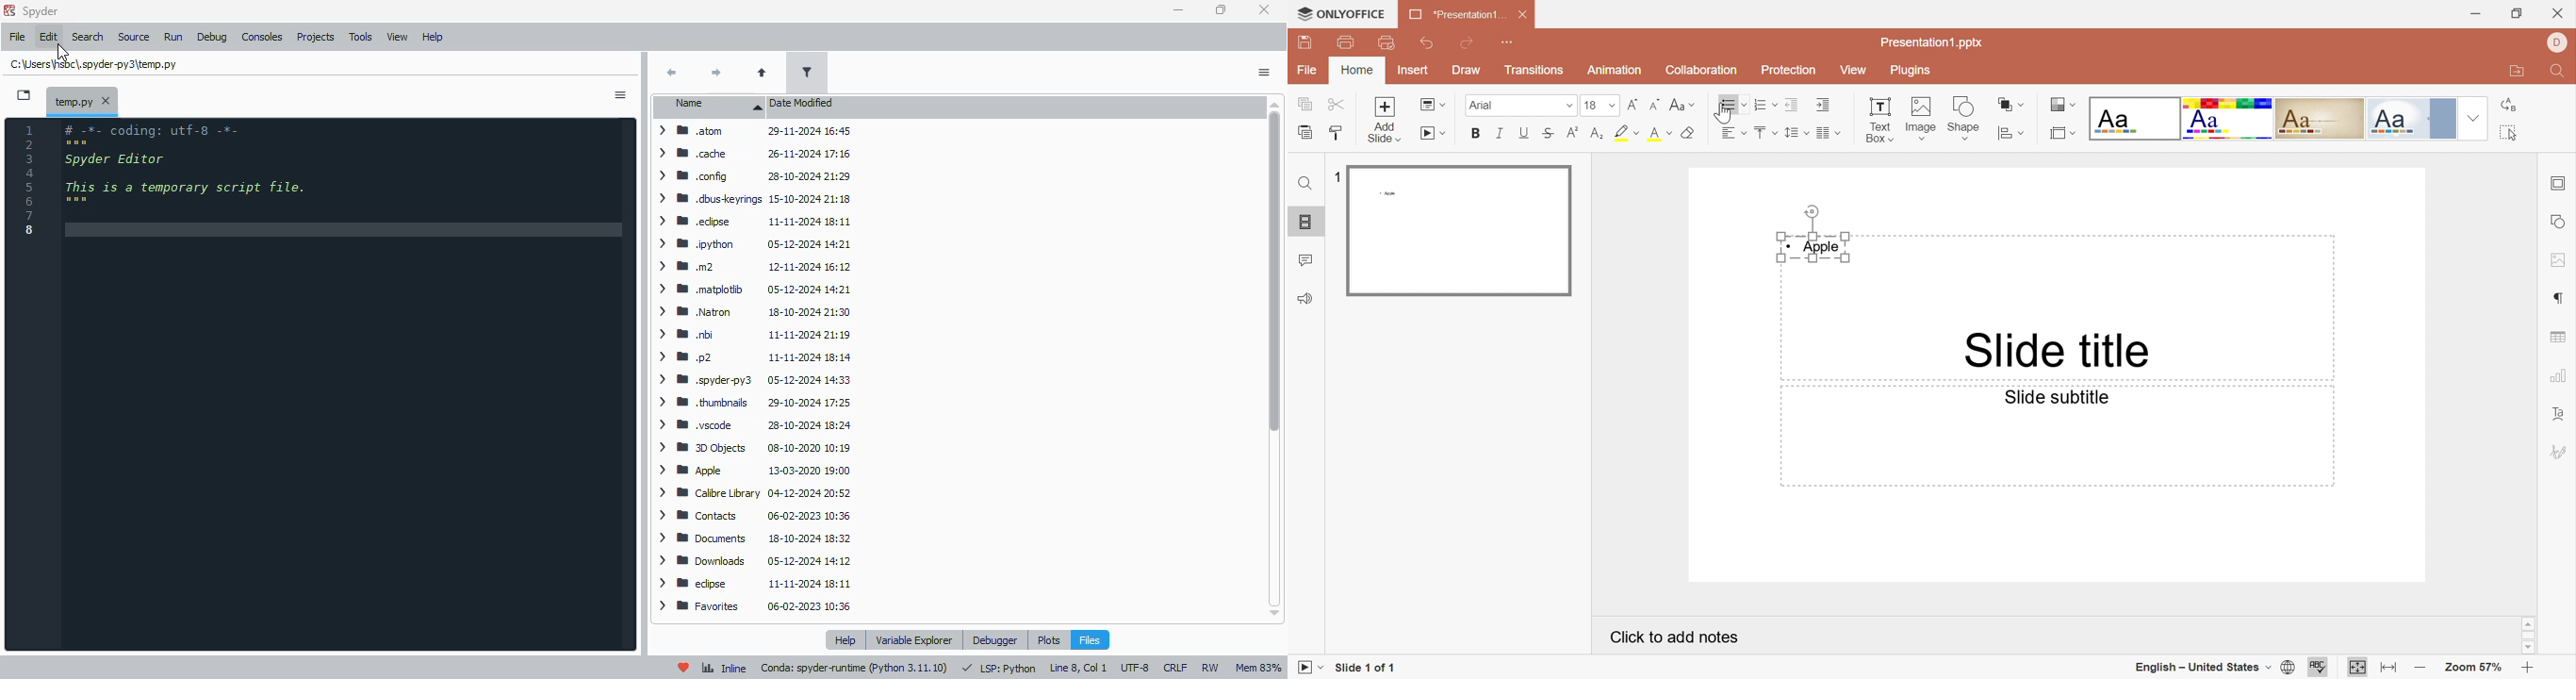 This screenshot has height=700, width=2576. I want to click on consoles, so click(261, 37).